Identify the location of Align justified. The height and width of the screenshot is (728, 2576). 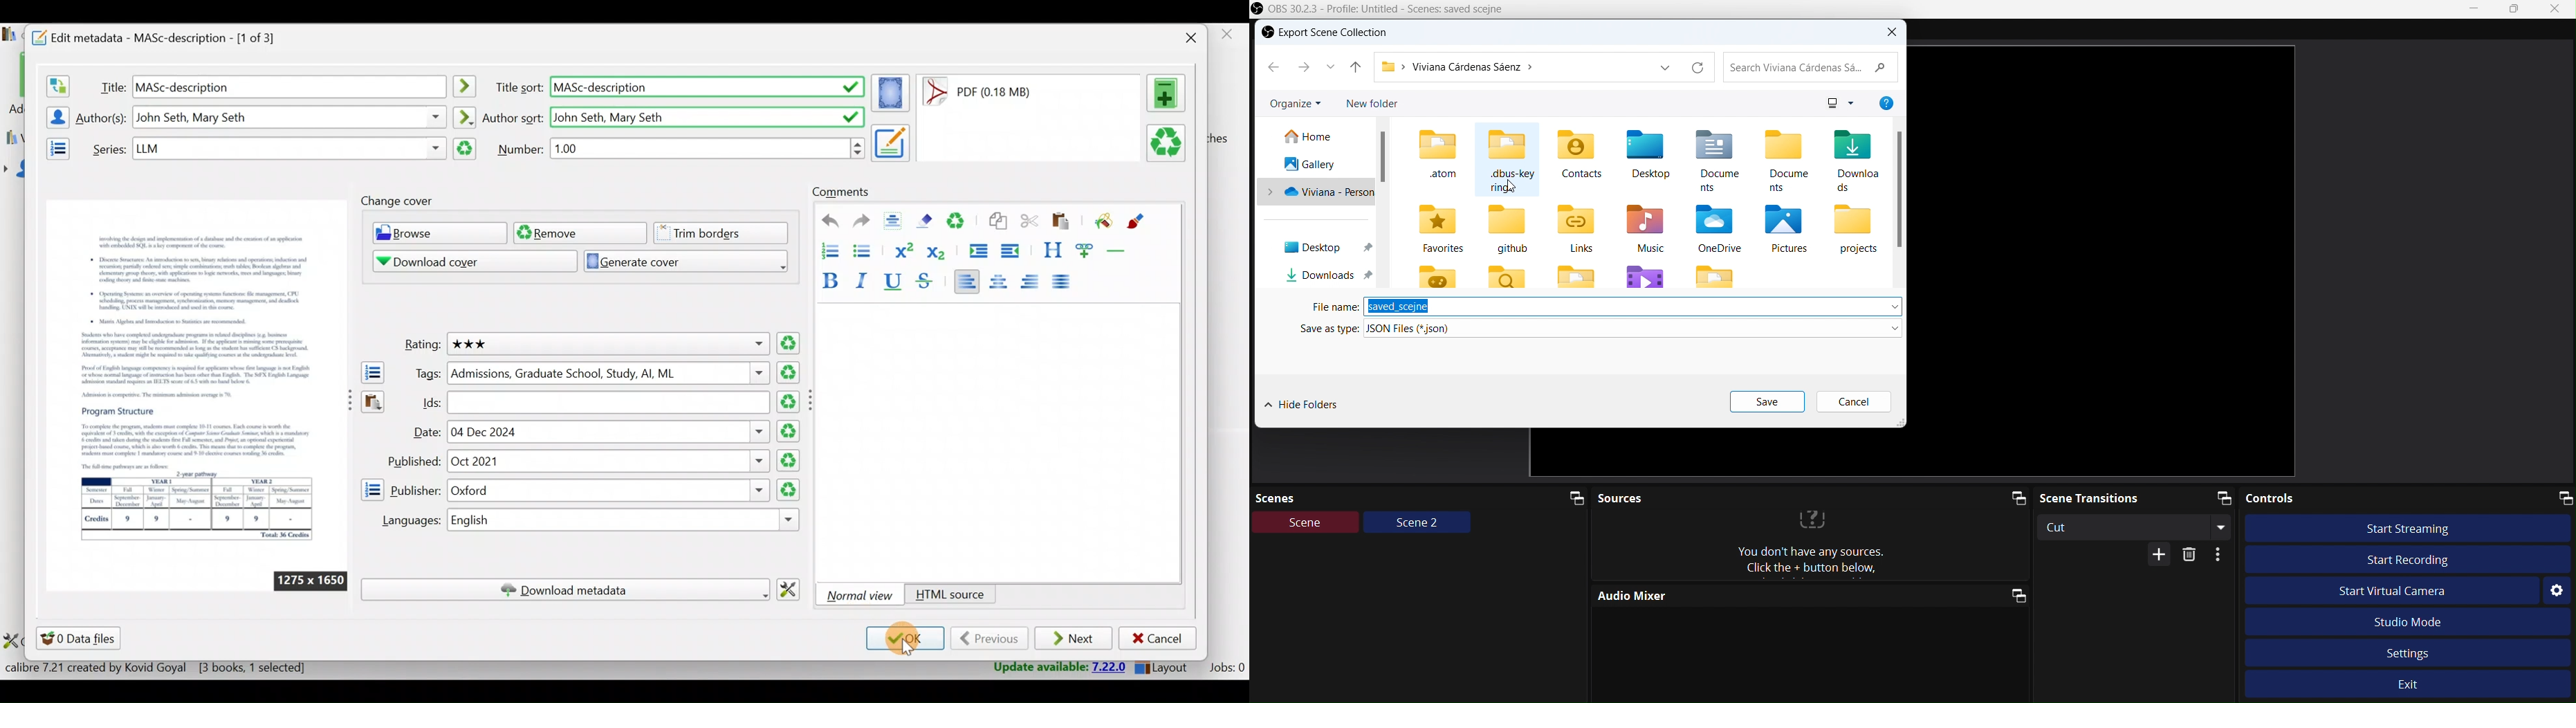
(1065, 283).